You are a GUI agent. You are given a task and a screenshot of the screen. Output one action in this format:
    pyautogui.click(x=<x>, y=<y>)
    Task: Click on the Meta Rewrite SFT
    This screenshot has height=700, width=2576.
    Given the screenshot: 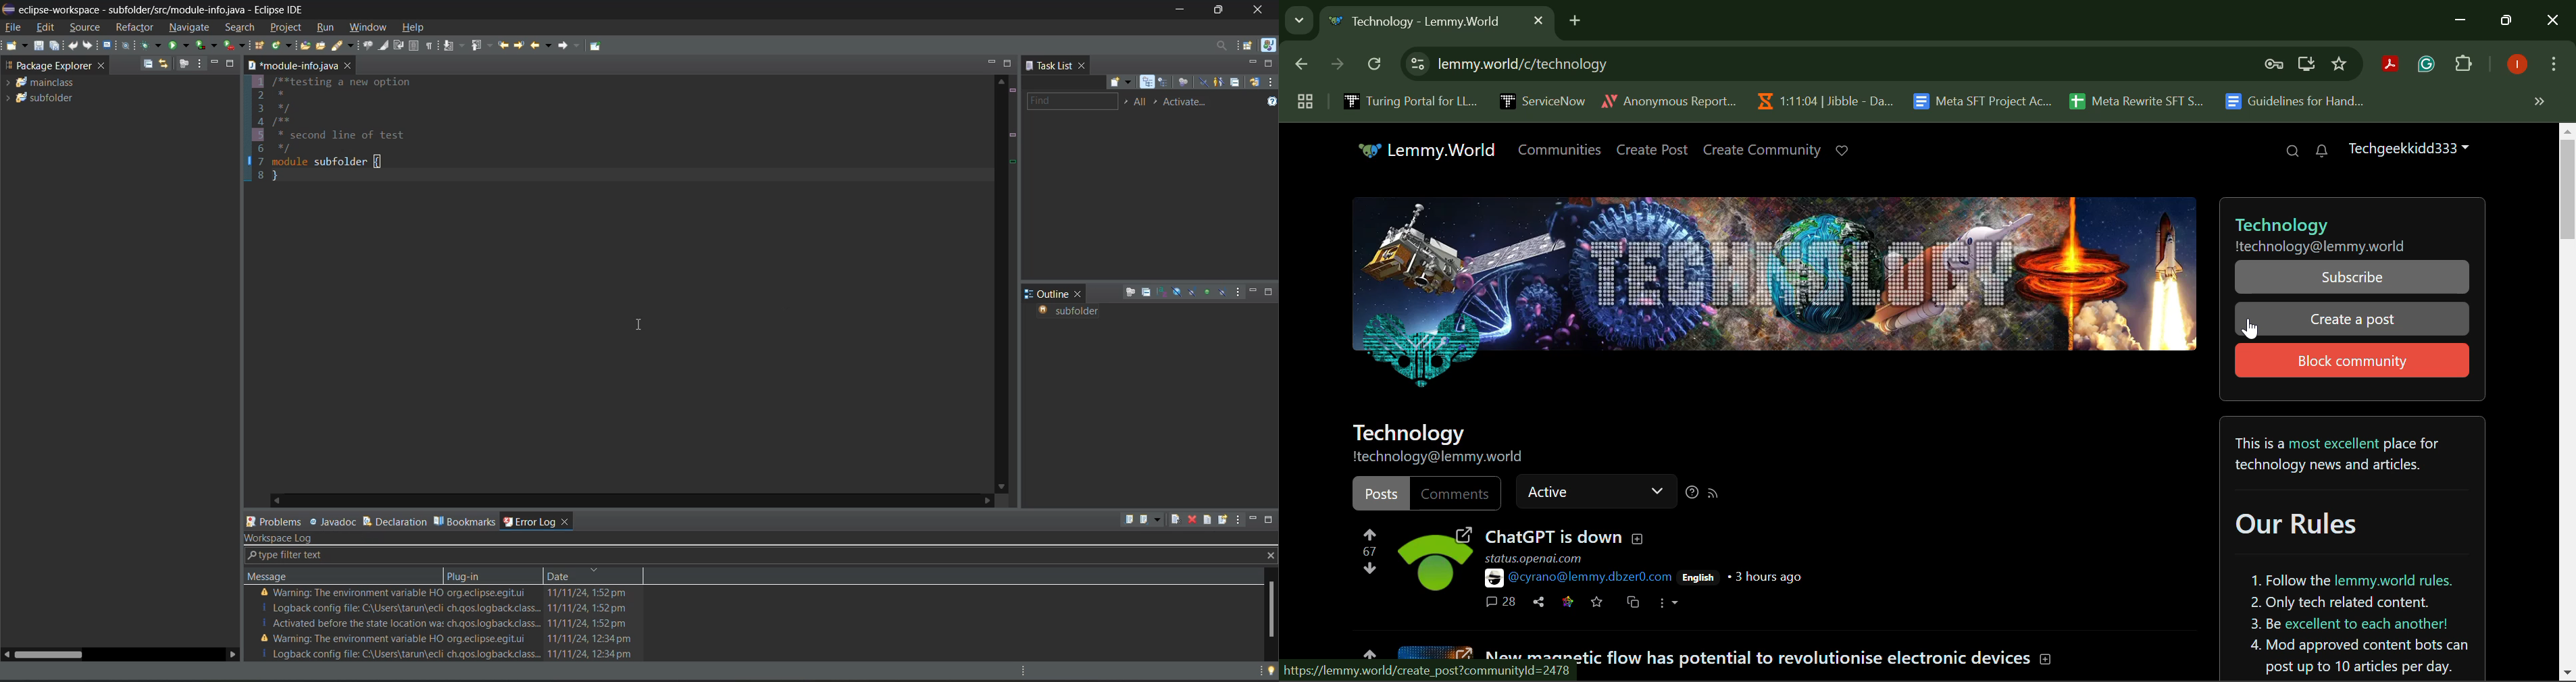 What is the action you would take?
    pyautogui.click(x=2142, y=99)
    